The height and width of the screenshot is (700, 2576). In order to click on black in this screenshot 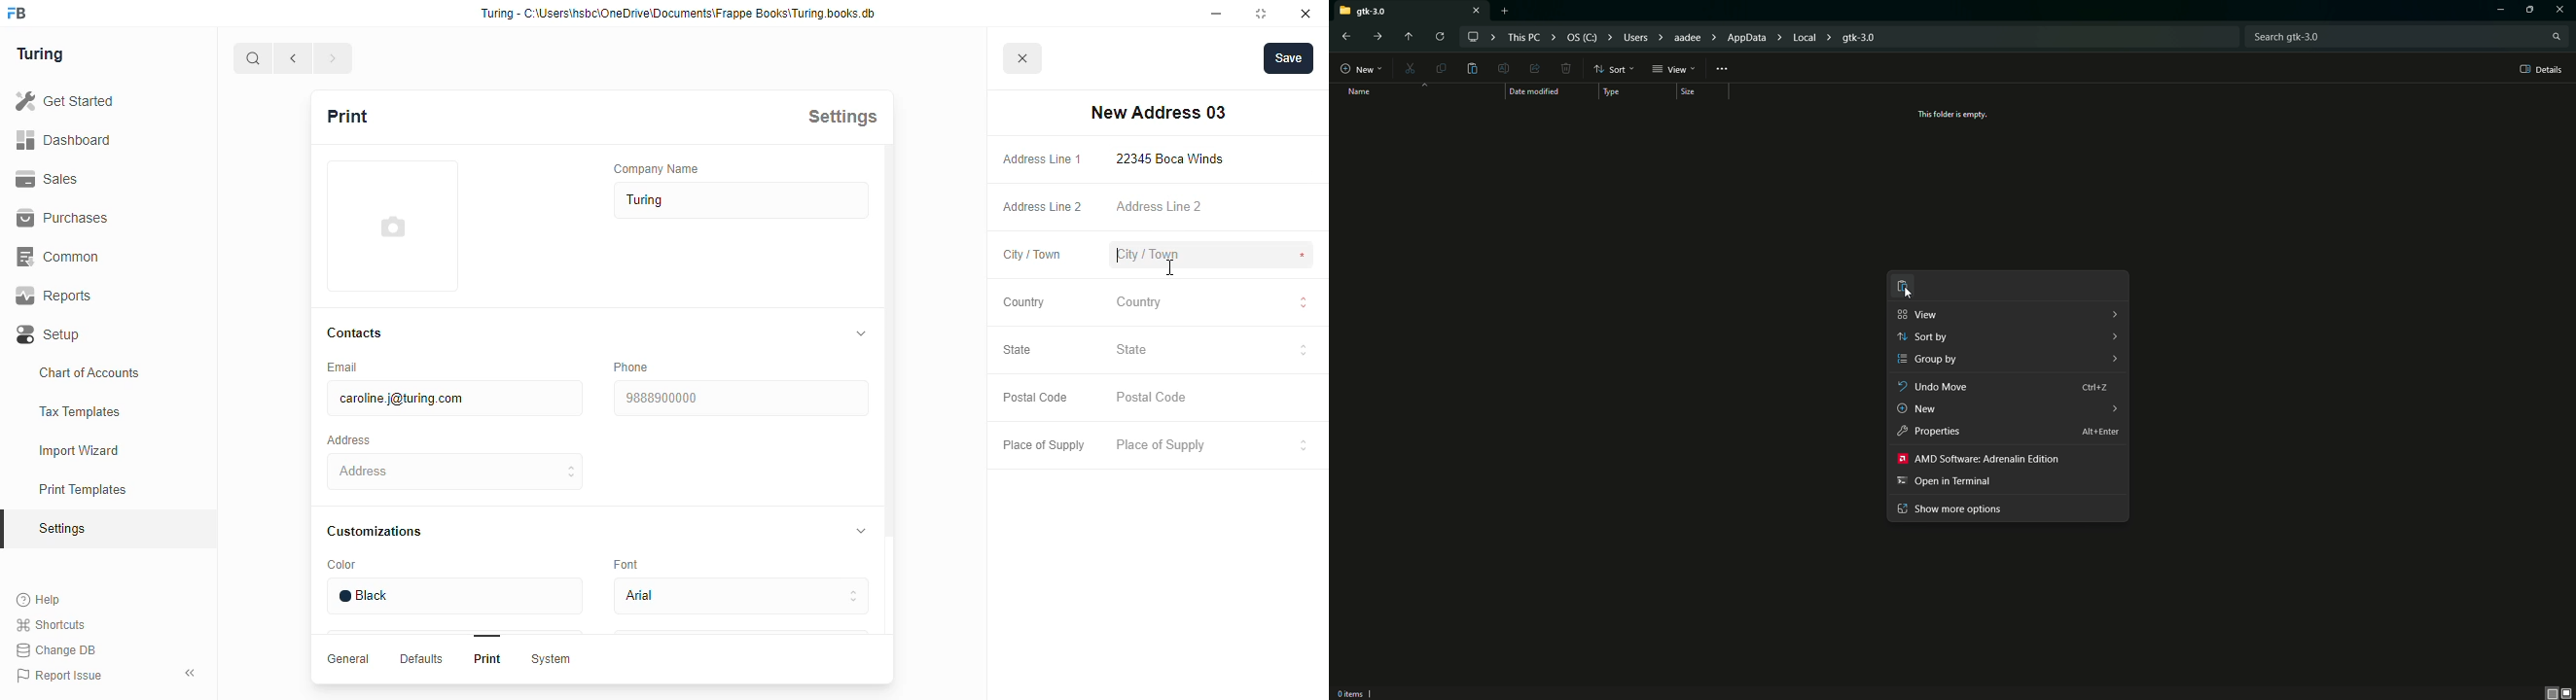, I will do `click(453, 596)`.